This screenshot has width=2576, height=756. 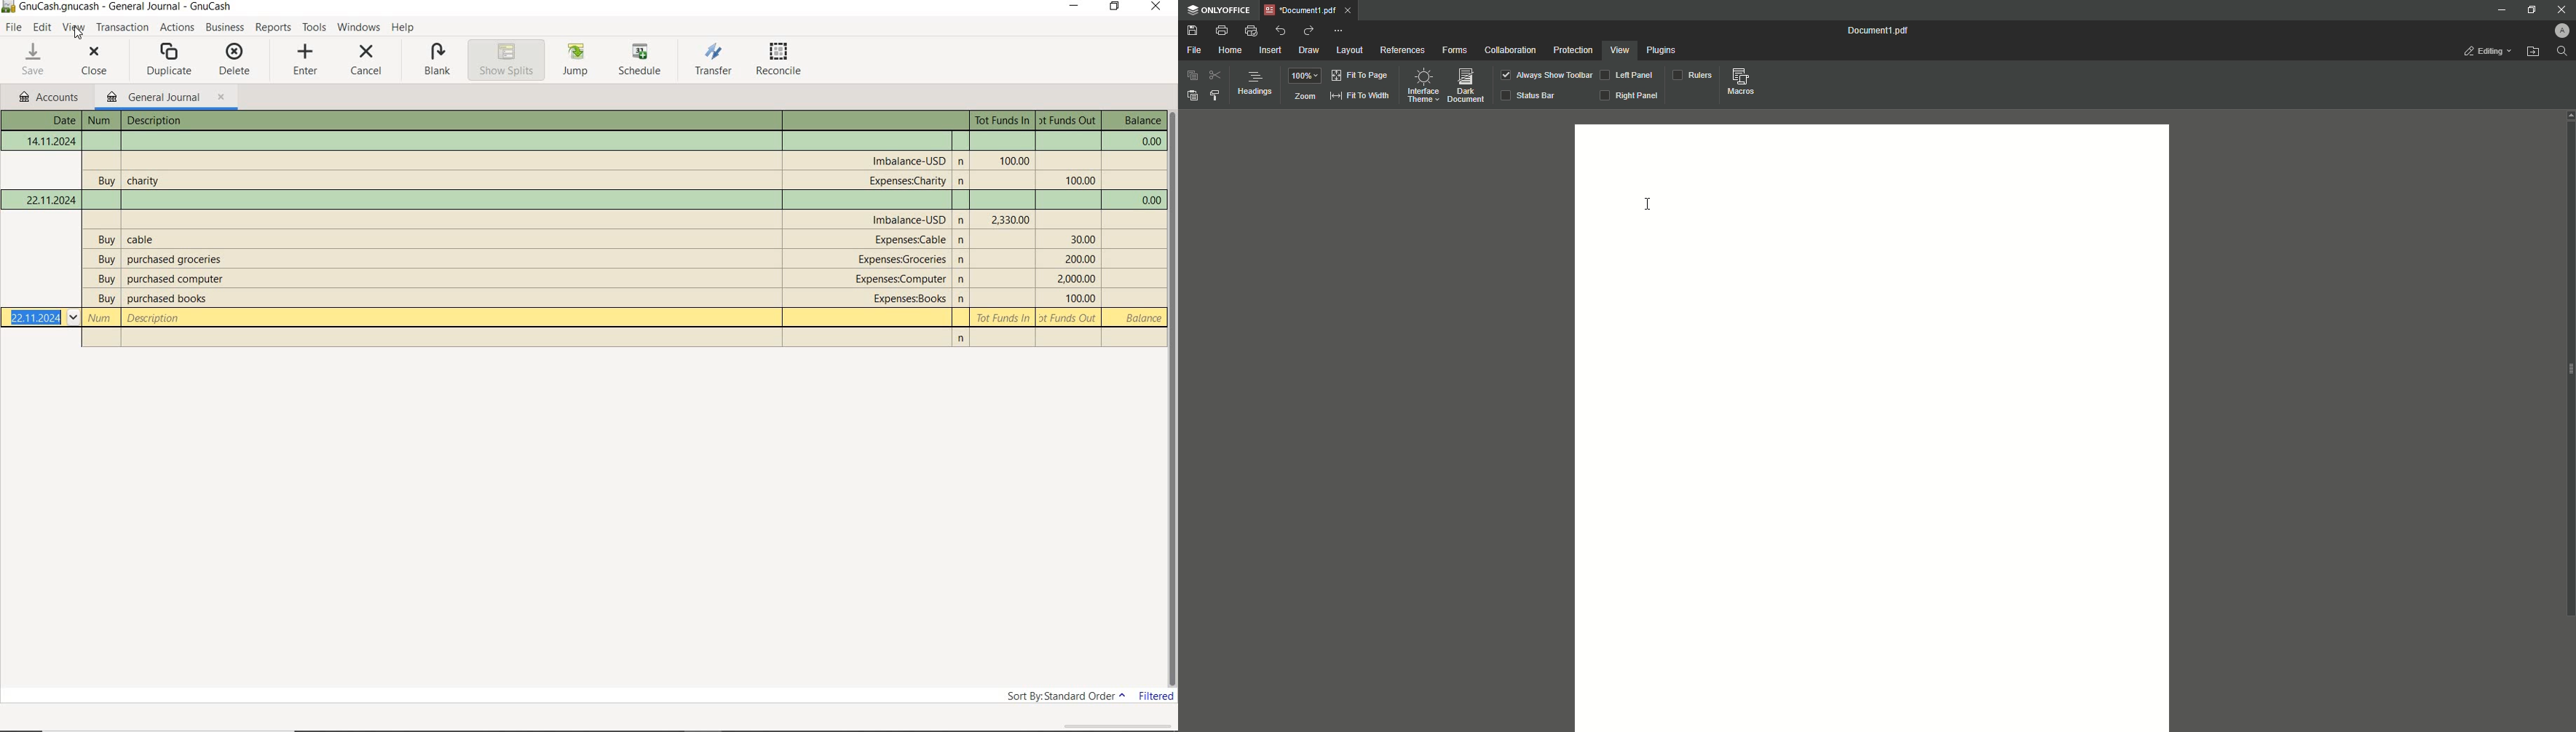 What do you see at coordinates (910, 219) in the screenshot?
I see `account` at bounding box center [910, 219].